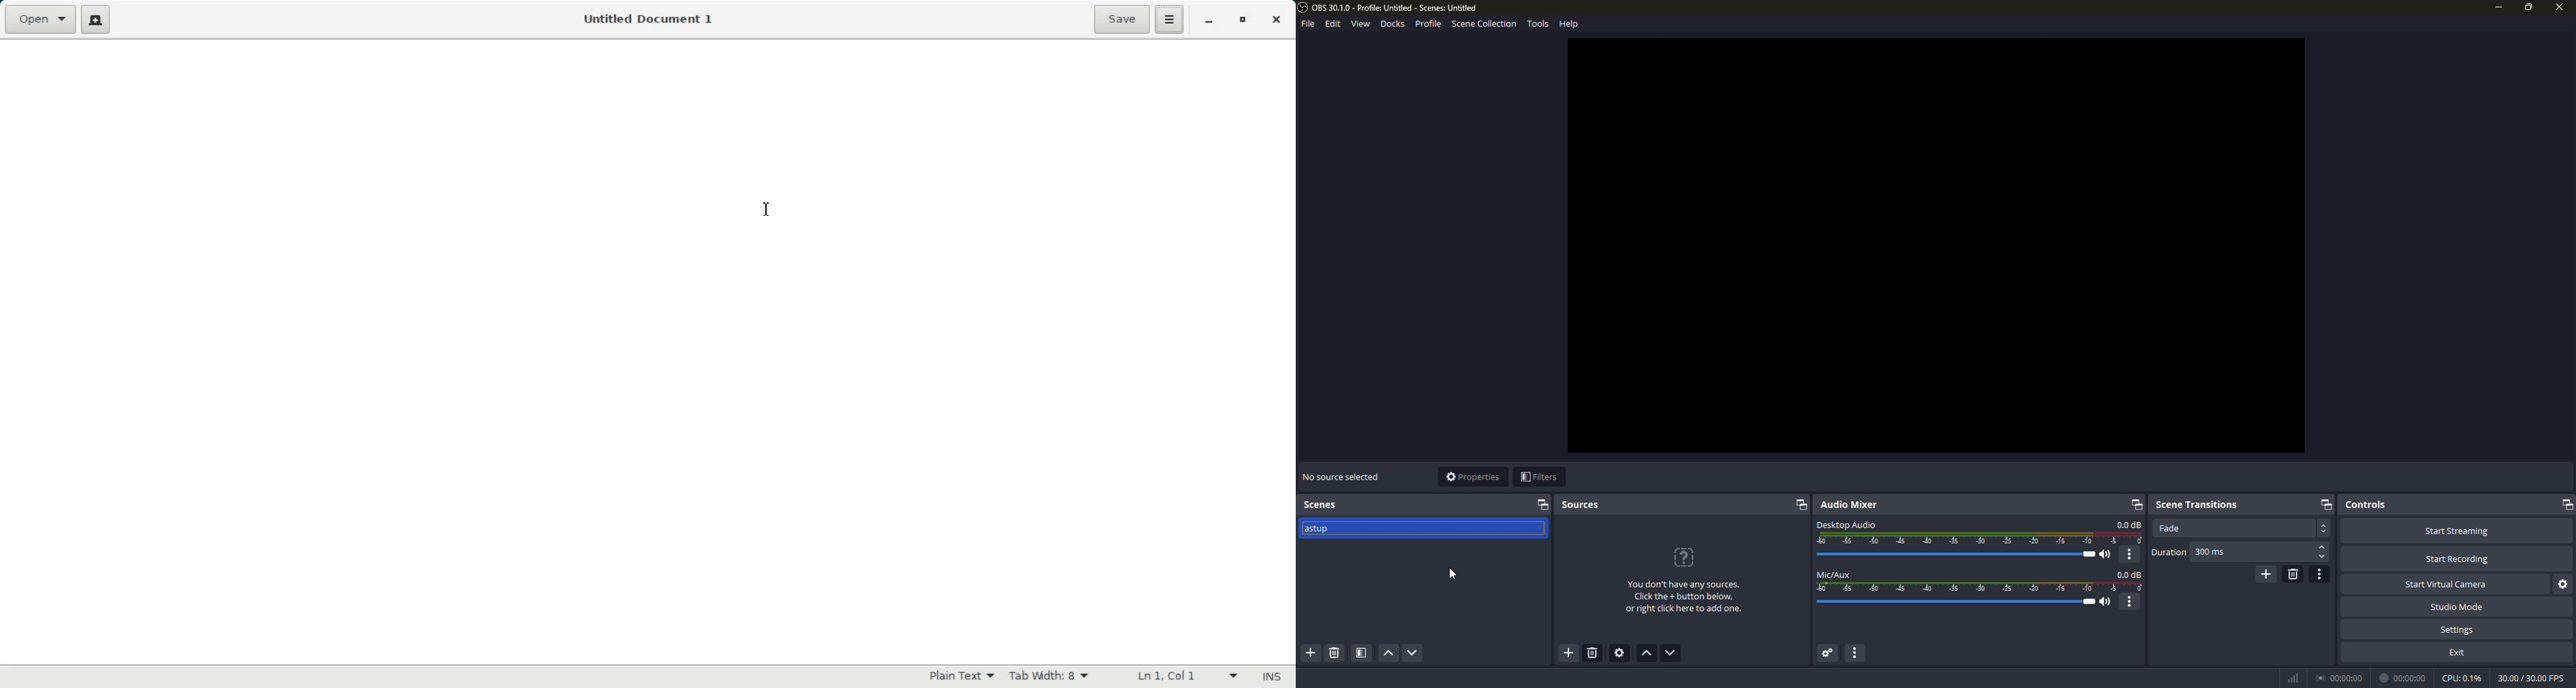 Image resolution: width=2576 pixels, height=700 pixels. What do you see at coordinates (1959, 602) in the screenshot?
I see `sound level` at bounding box center [1959, 602].